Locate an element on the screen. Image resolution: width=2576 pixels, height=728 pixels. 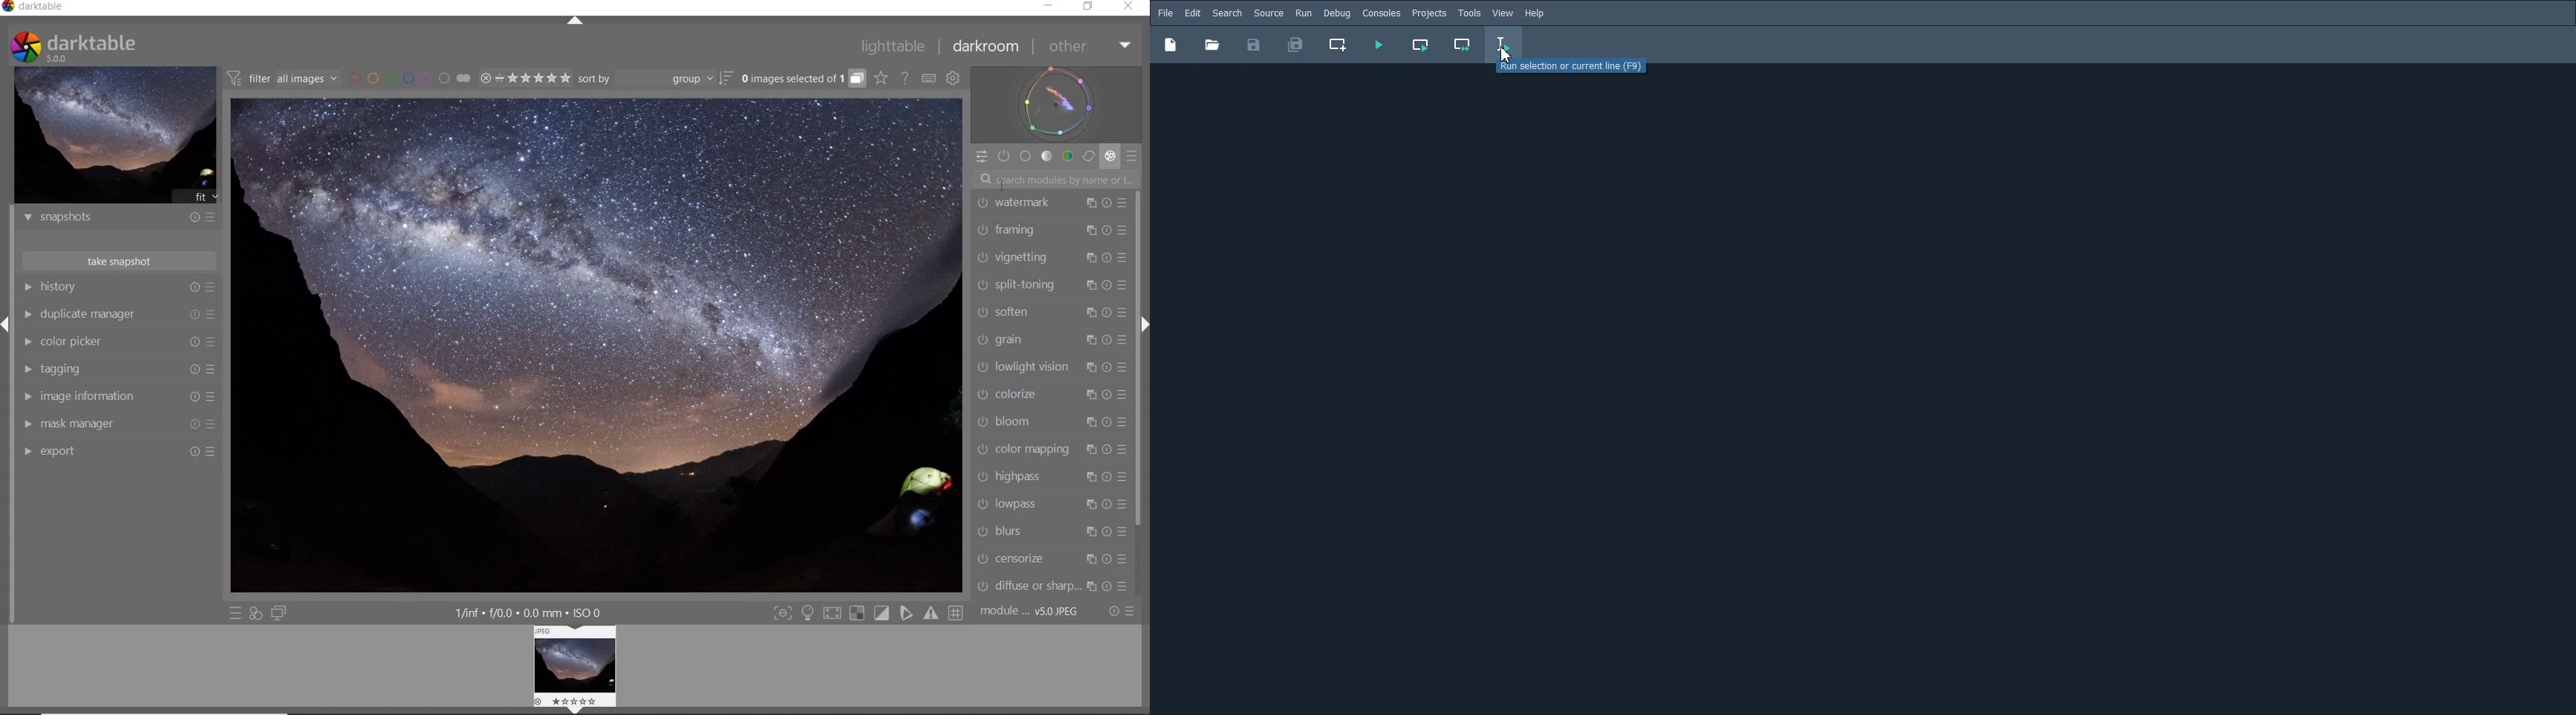
reset parameters is located at coordinates (1108, 588).